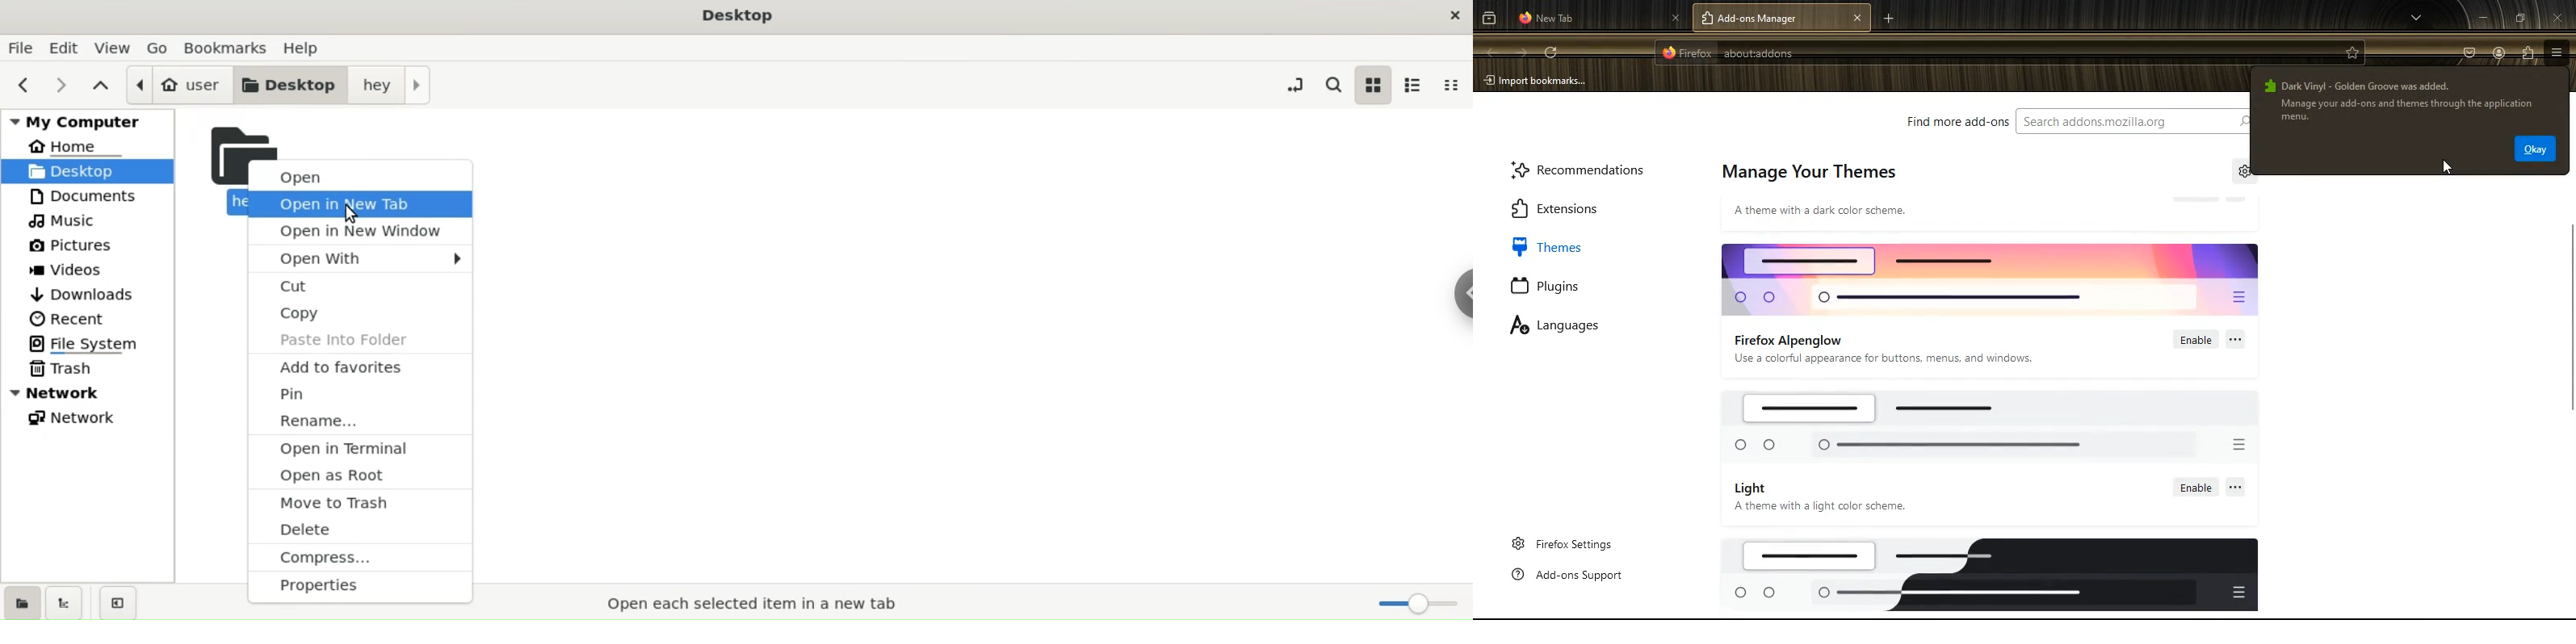 The width and height of the screenshot is (2576, 644). Describe the element at coordinates (1373, 84) in the screenshot. I see `icon view` at that location.